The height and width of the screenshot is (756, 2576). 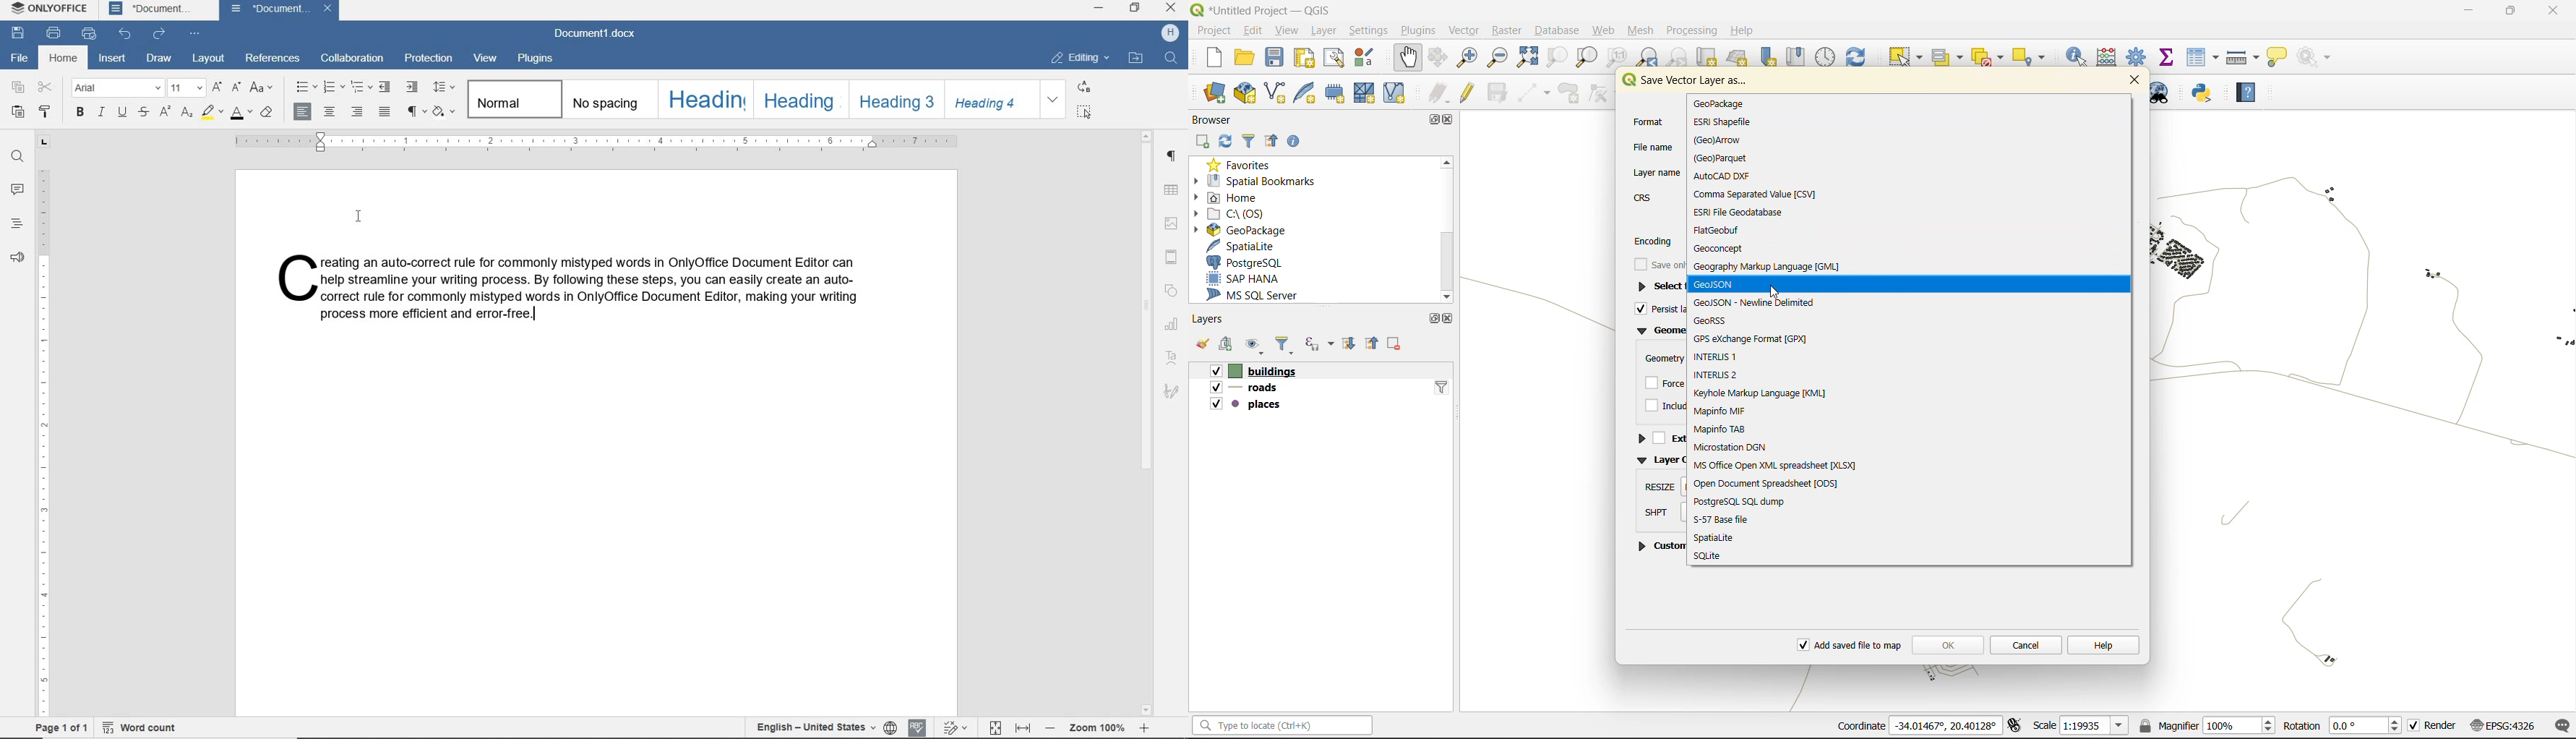 What do you see at coordinates (1171, 224) in the screenshot?
I see `IMAGE` at bounding box center [1171, 224].